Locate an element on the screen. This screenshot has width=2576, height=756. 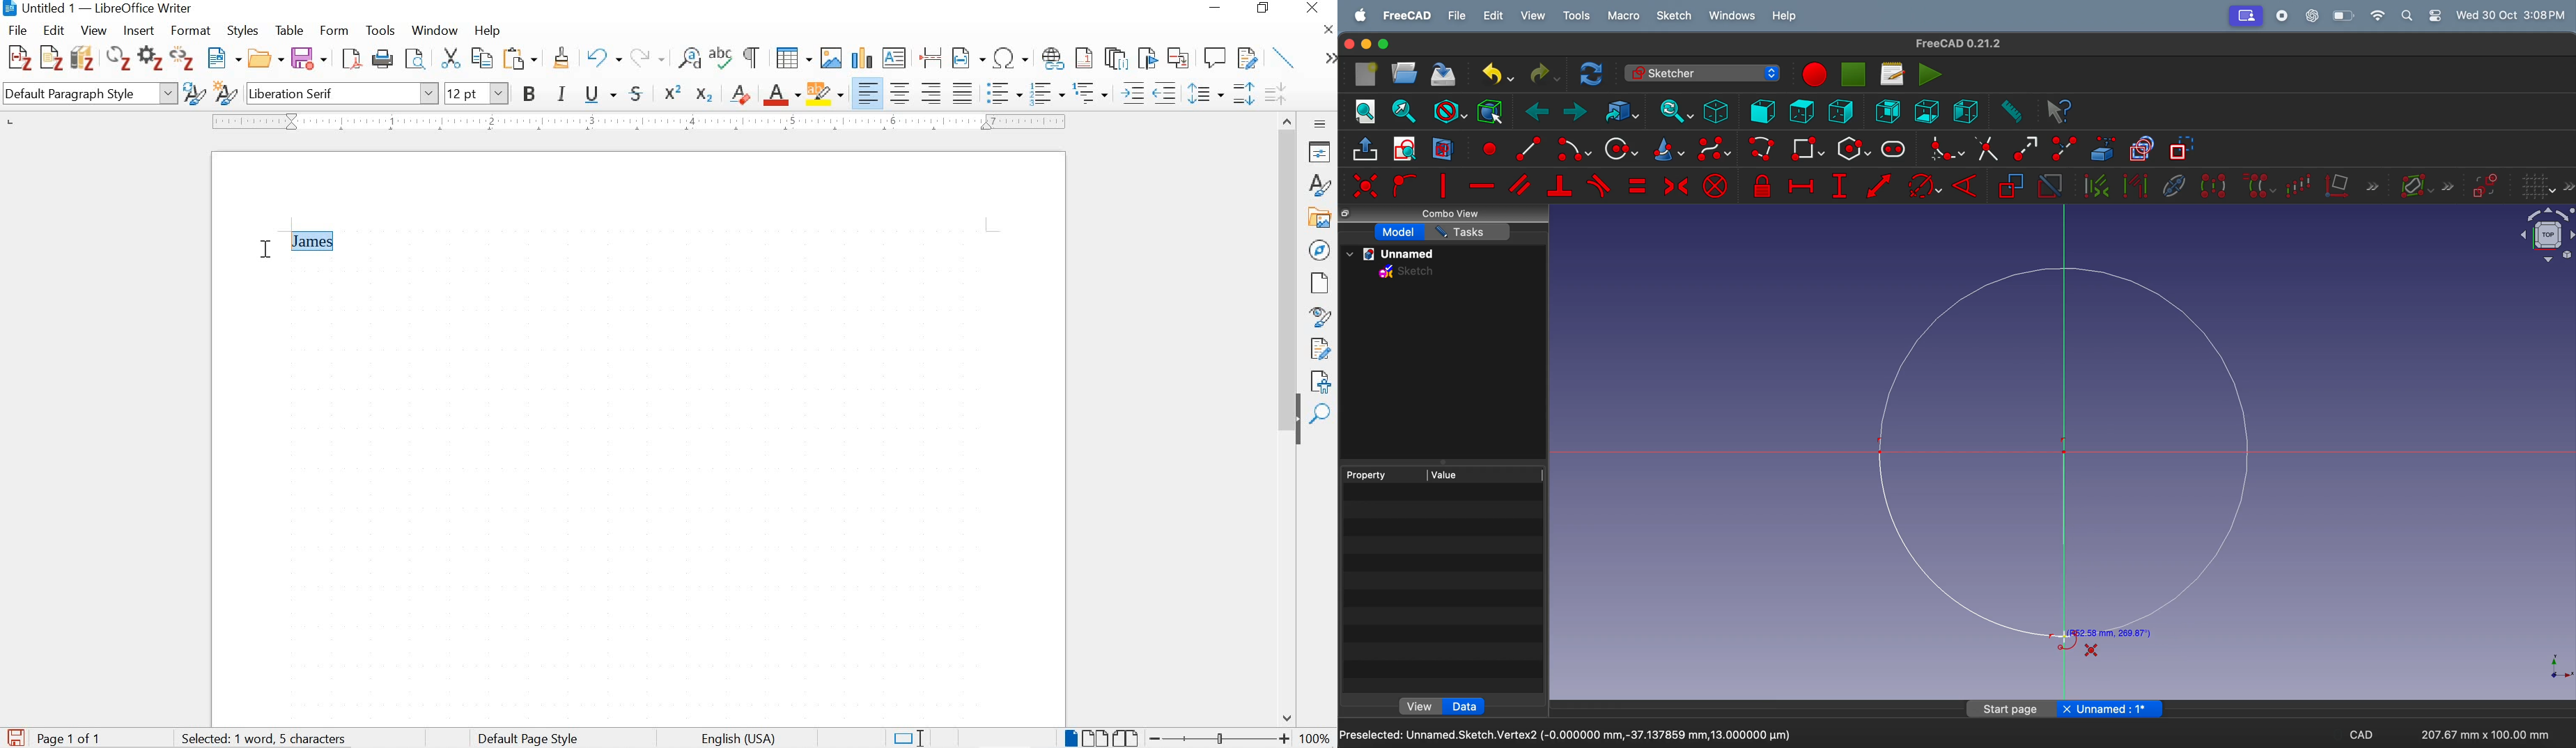
copy is located at coordinates (481, 58).